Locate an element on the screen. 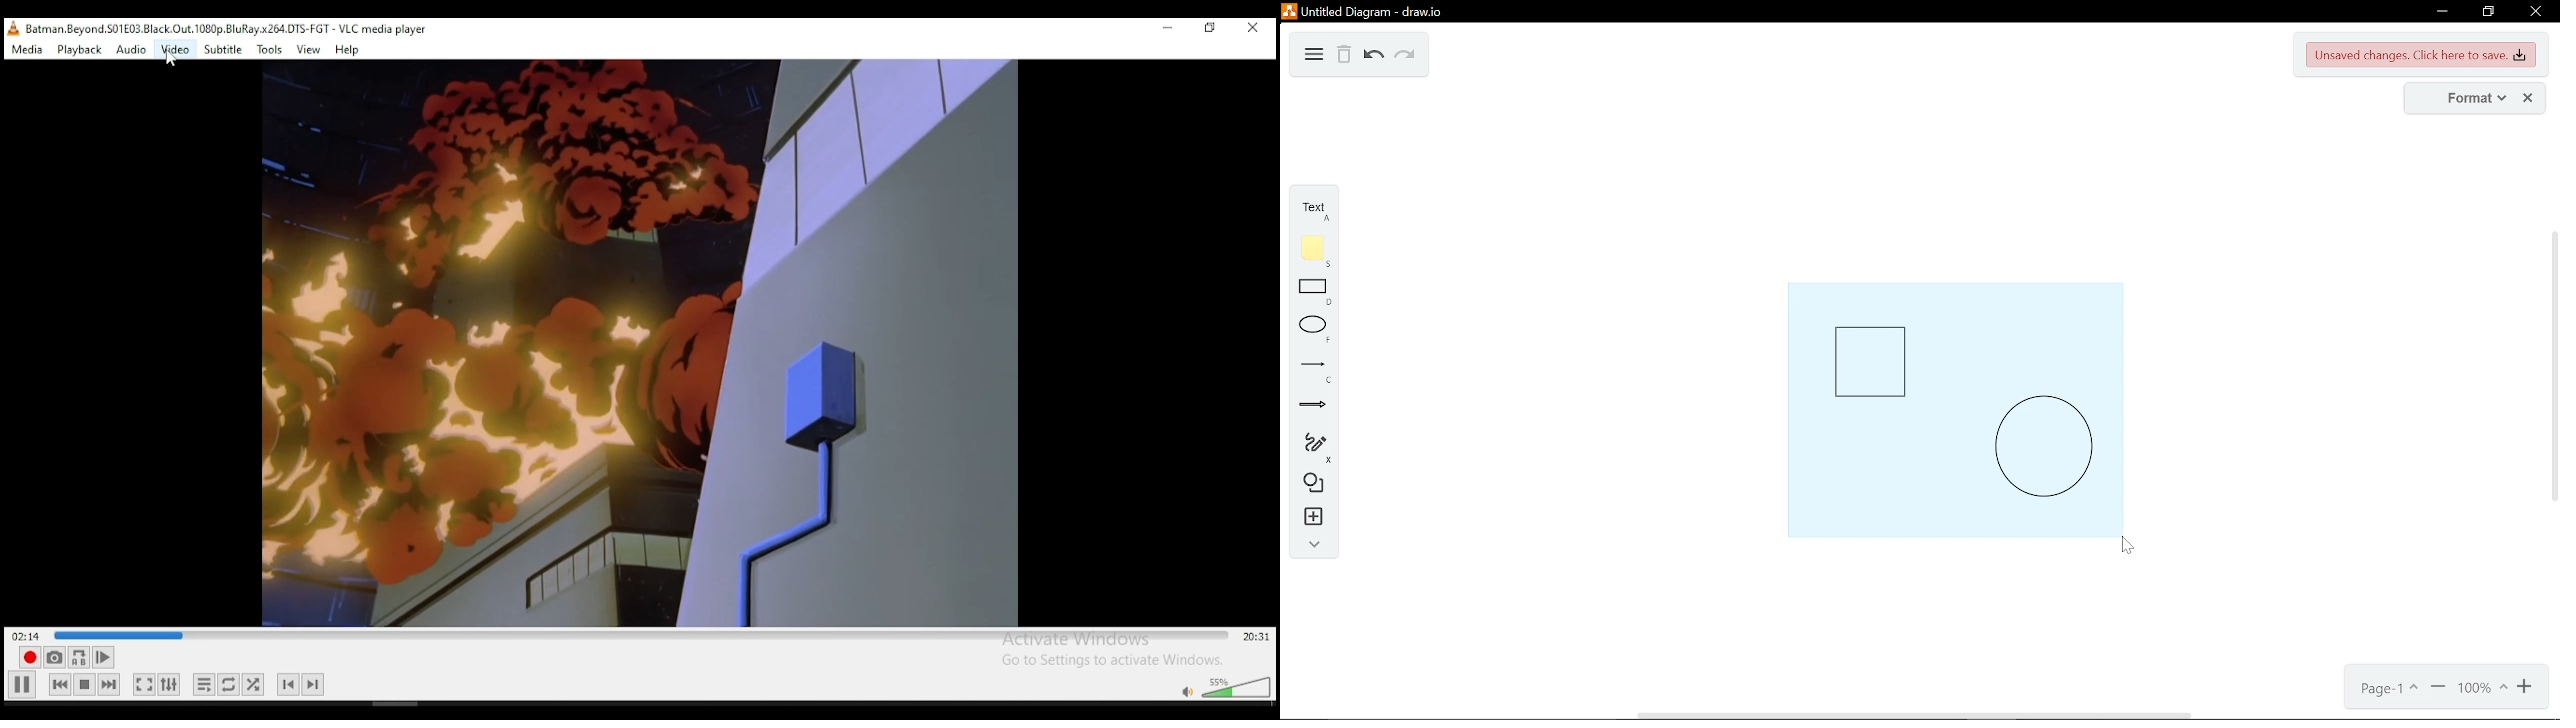 This screenshot has width=2576, height=728. play/pause is located at coordinates (22, 685).